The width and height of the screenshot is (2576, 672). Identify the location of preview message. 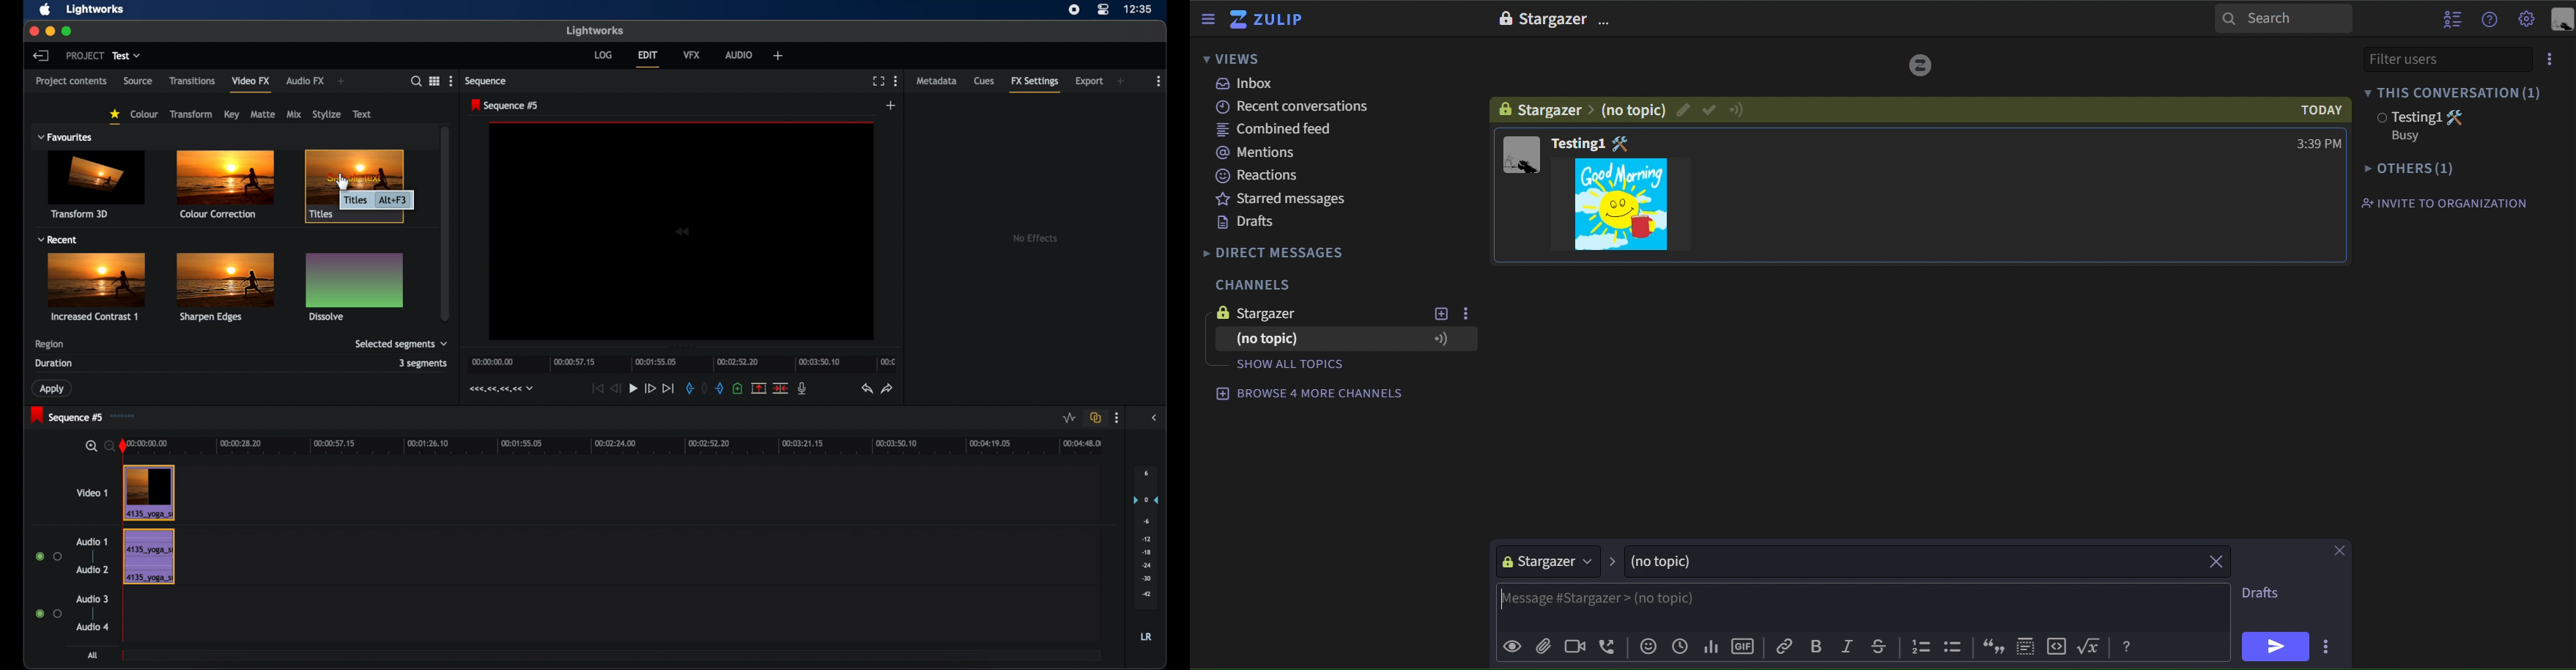
(1512, 648).